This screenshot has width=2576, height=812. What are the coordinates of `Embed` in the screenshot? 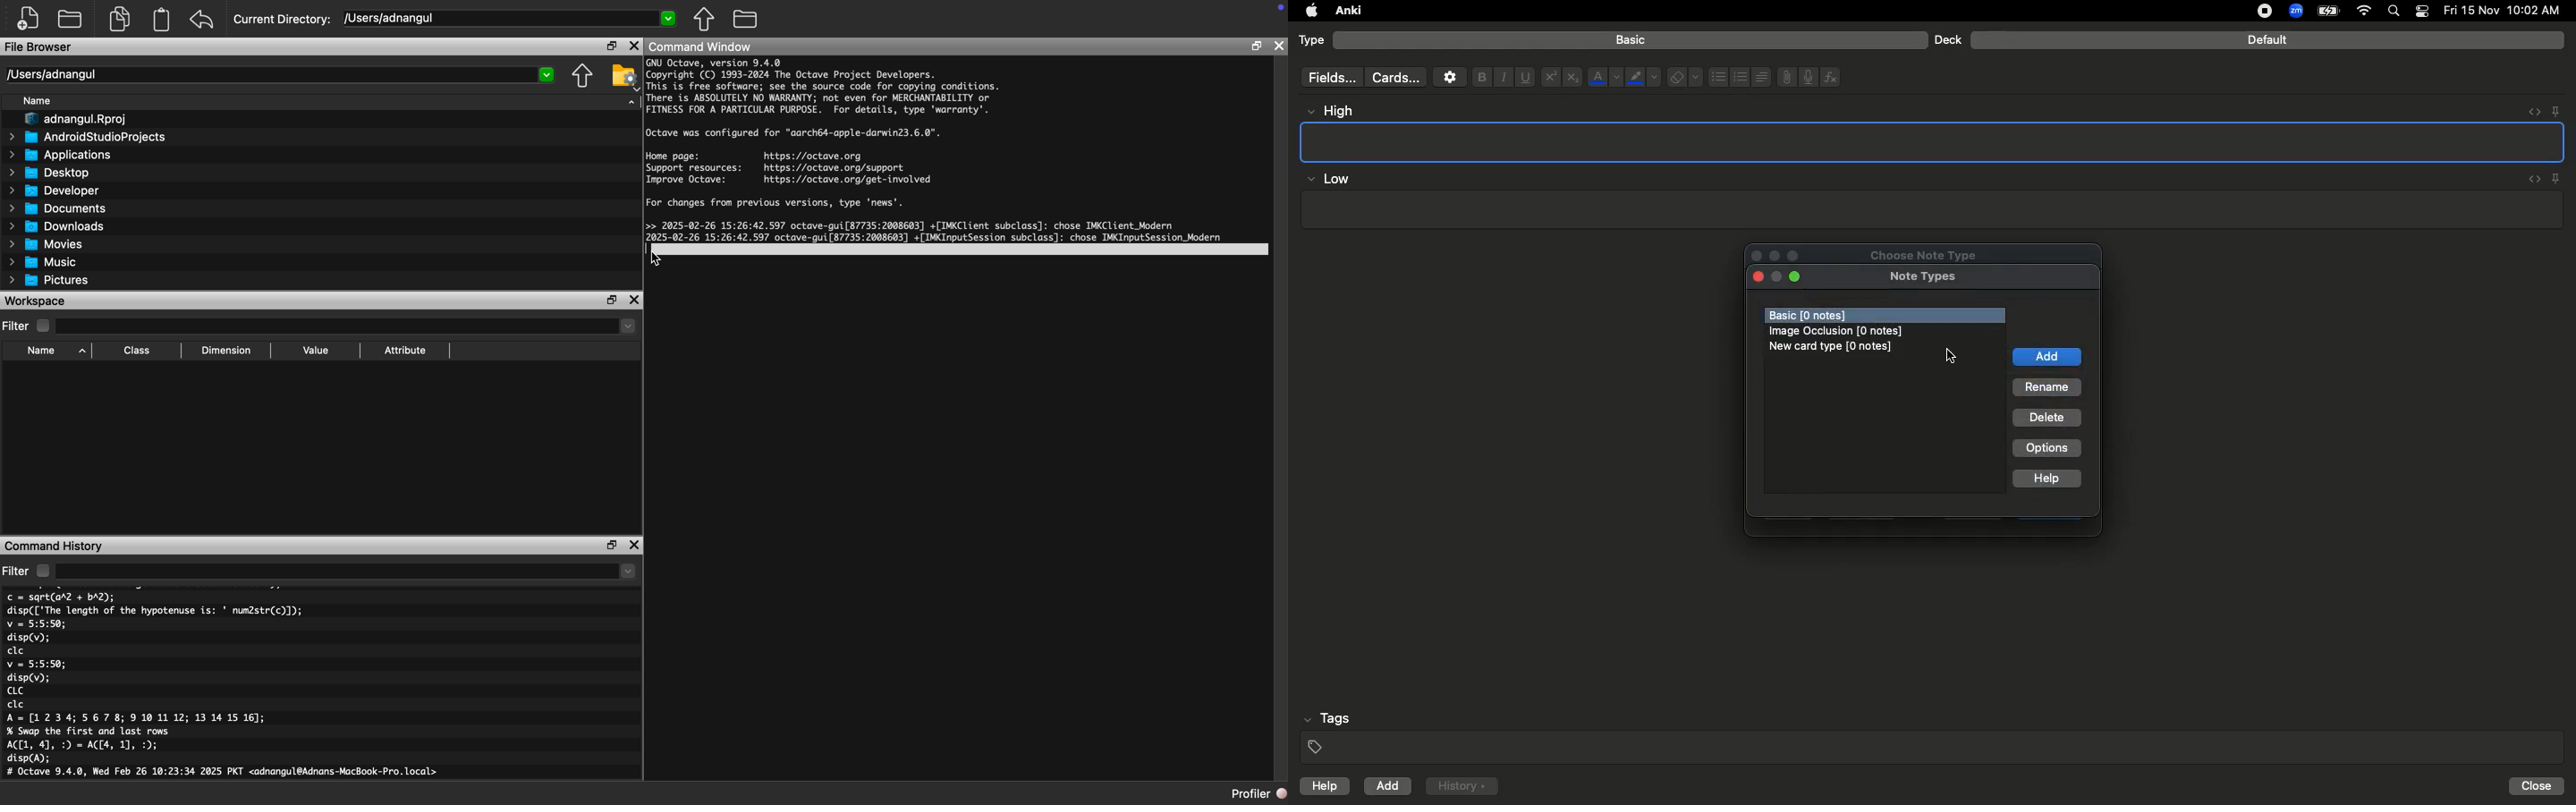 It's located at (2530, 180).